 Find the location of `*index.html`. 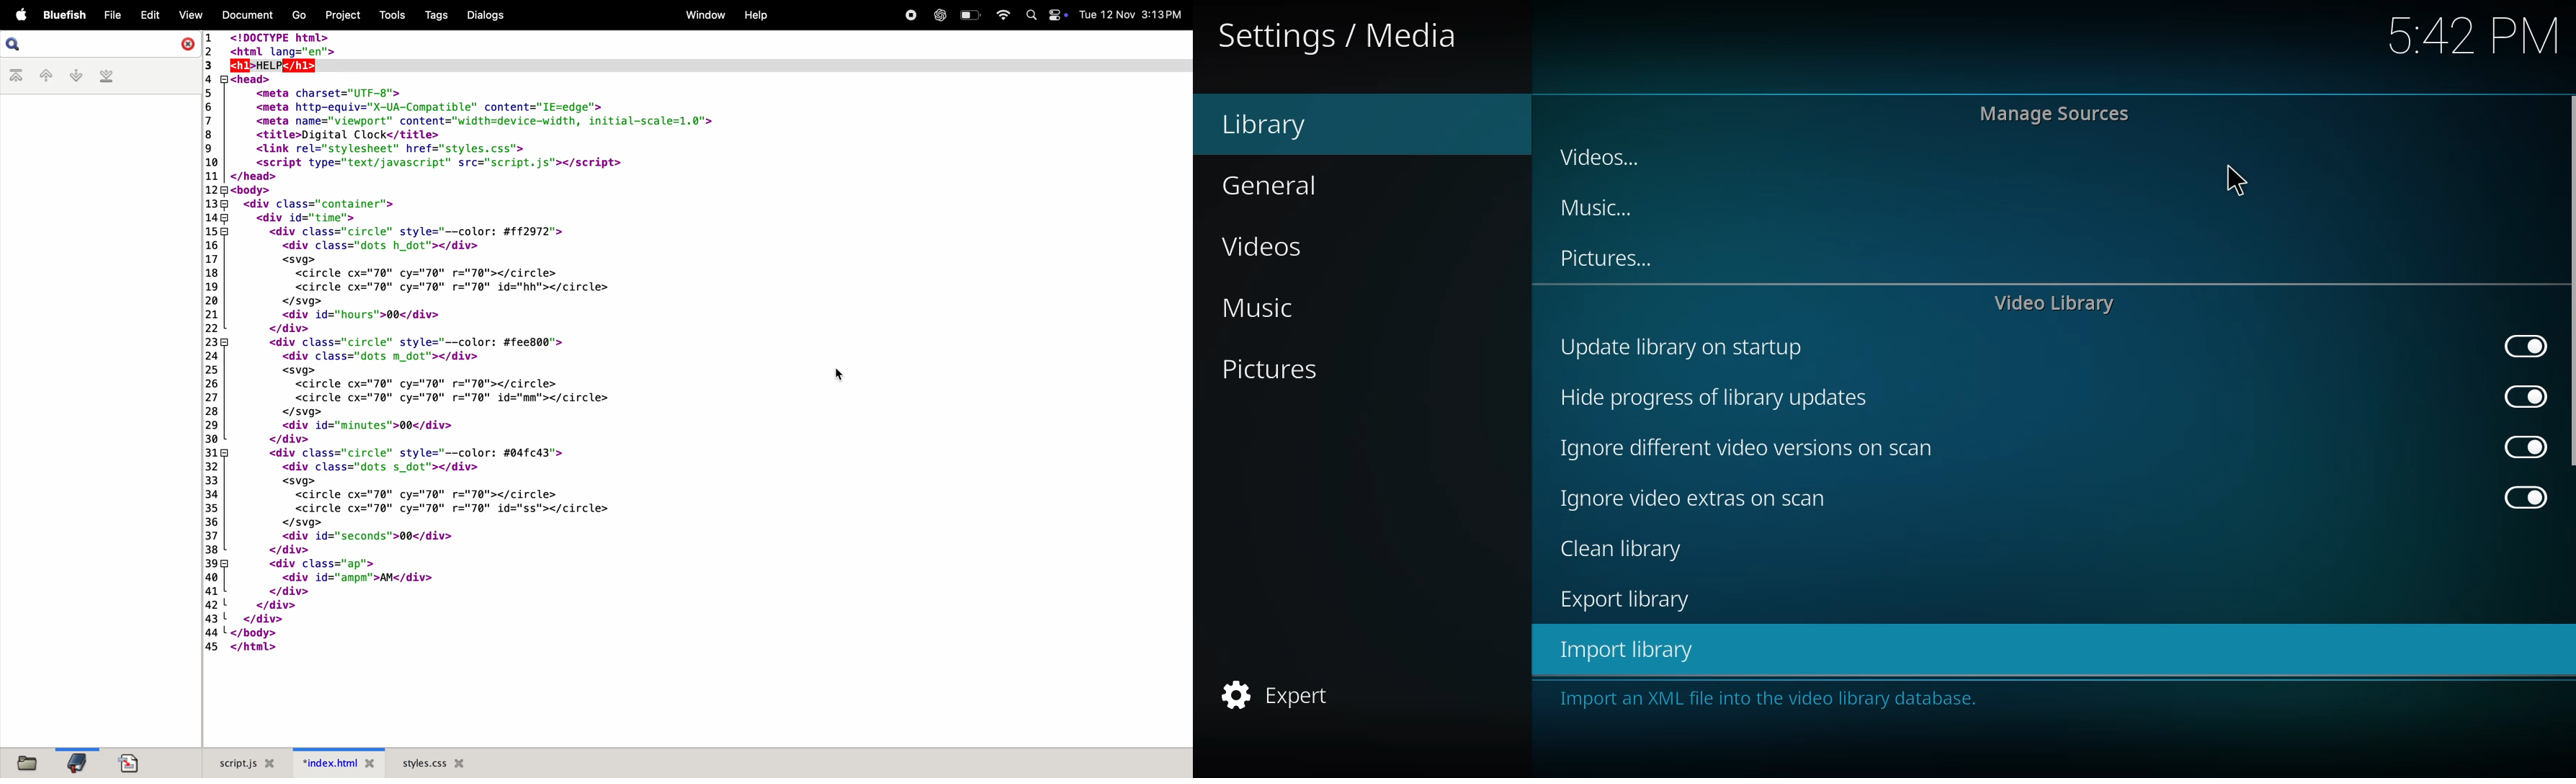

*index.html is located at coordinates (335, 763).